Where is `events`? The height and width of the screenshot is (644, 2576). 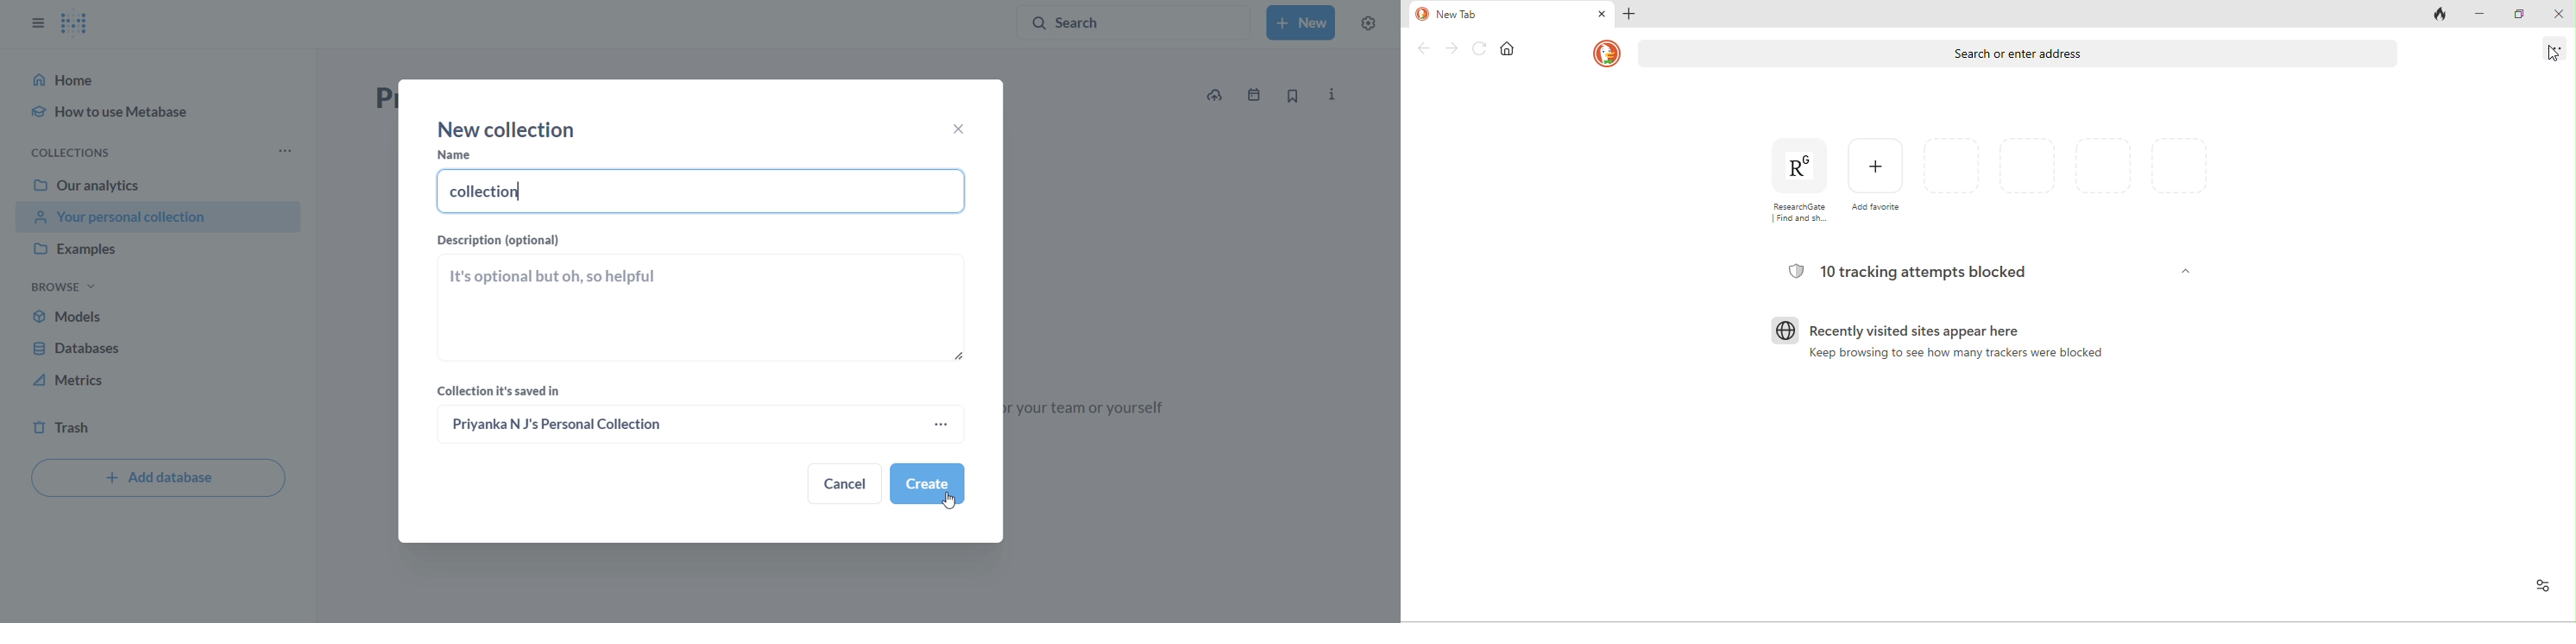
events is located at coordinates (1256, 97).